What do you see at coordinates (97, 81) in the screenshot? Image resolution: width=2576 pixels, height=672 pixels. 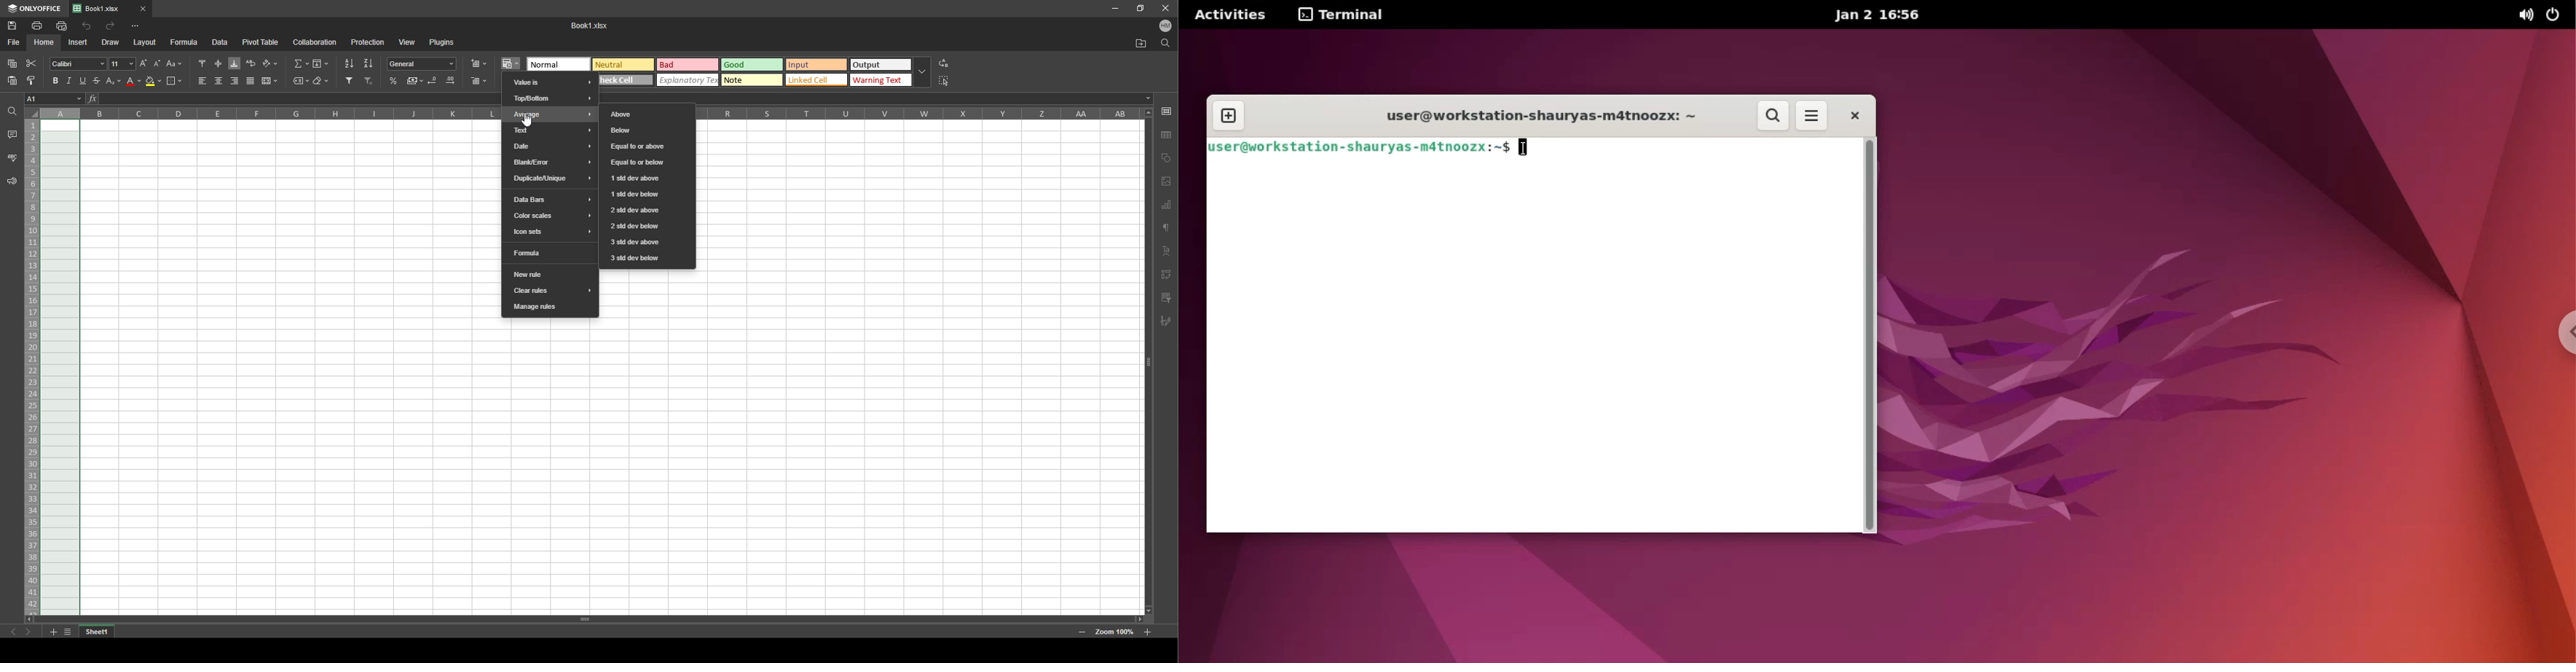 I see `strikethrough` at bounding box center [97, 81].